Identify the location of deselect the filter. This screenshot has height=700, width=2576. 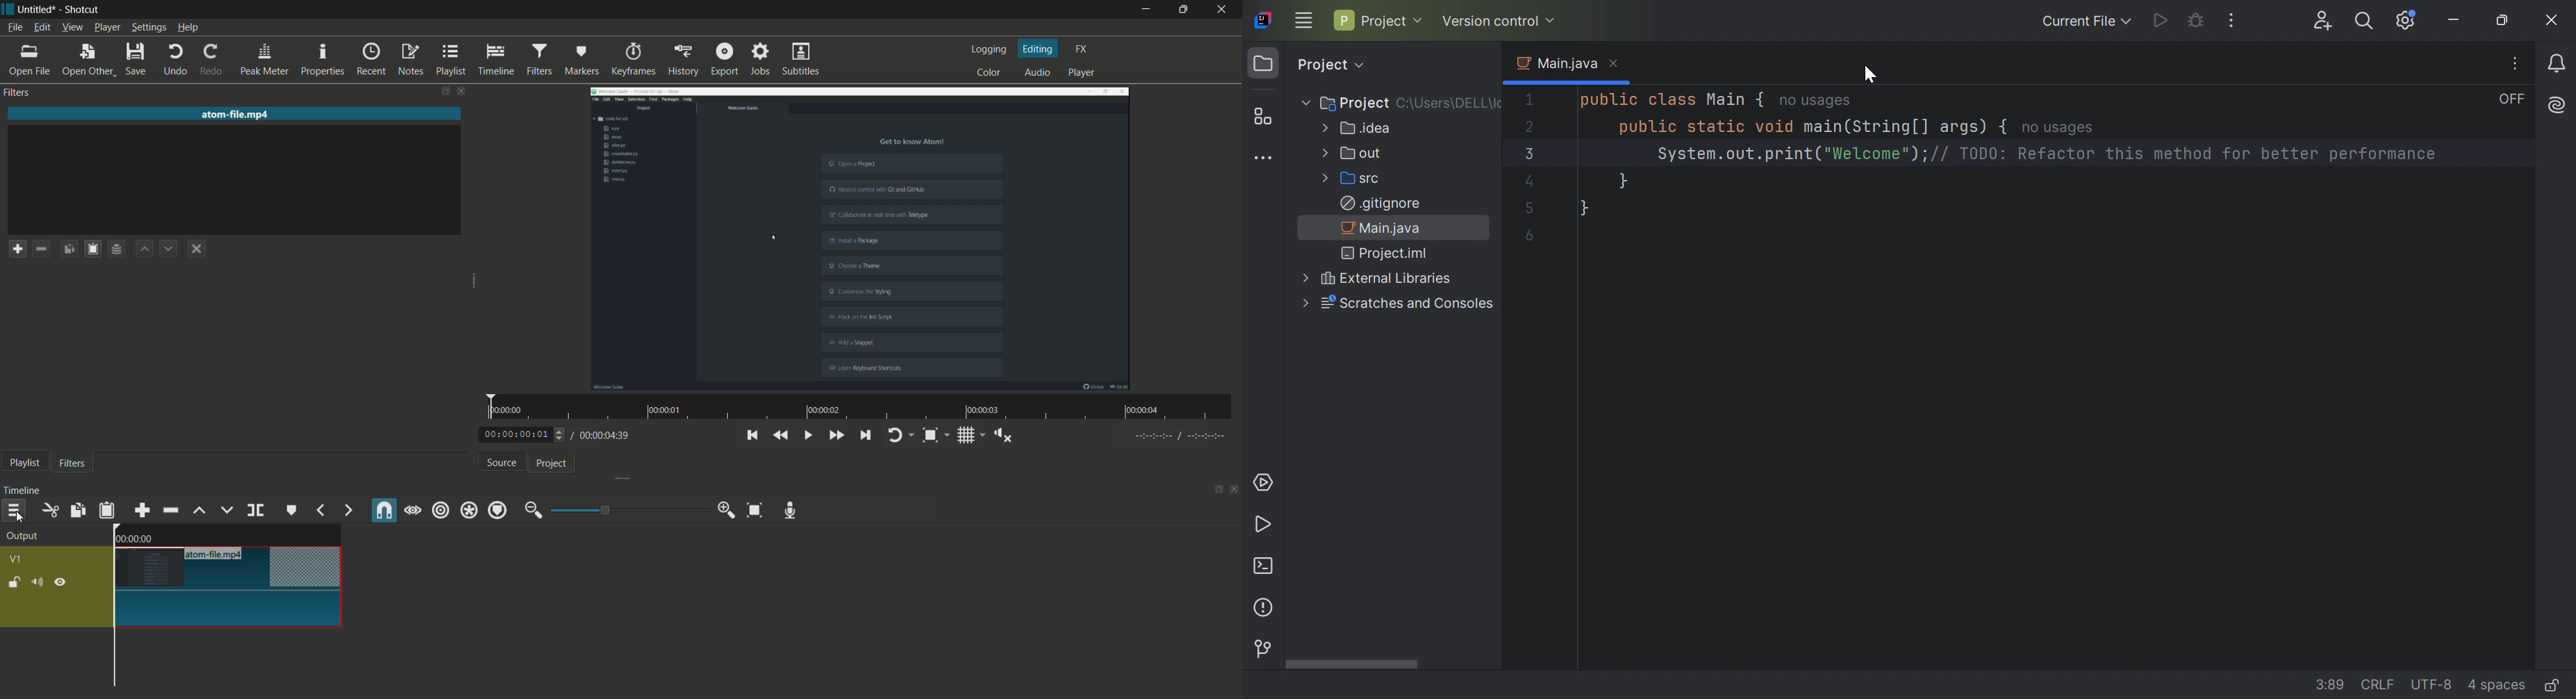
(197, 249).